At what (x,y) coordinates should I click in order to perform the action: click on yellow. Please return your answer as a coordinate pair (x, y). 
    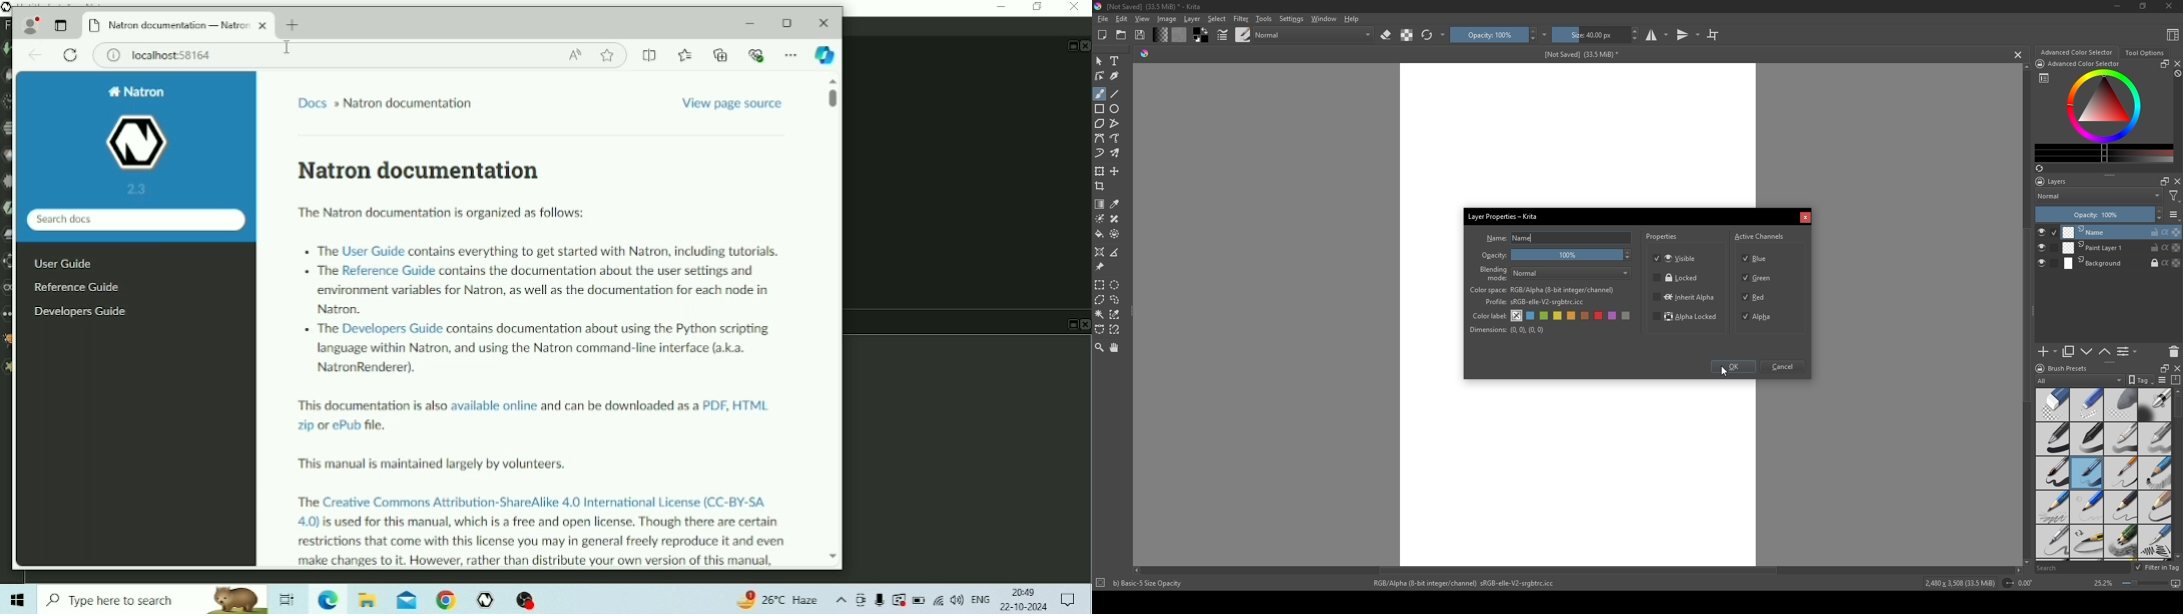
    Looking at the image, I should click on (1572, 316).